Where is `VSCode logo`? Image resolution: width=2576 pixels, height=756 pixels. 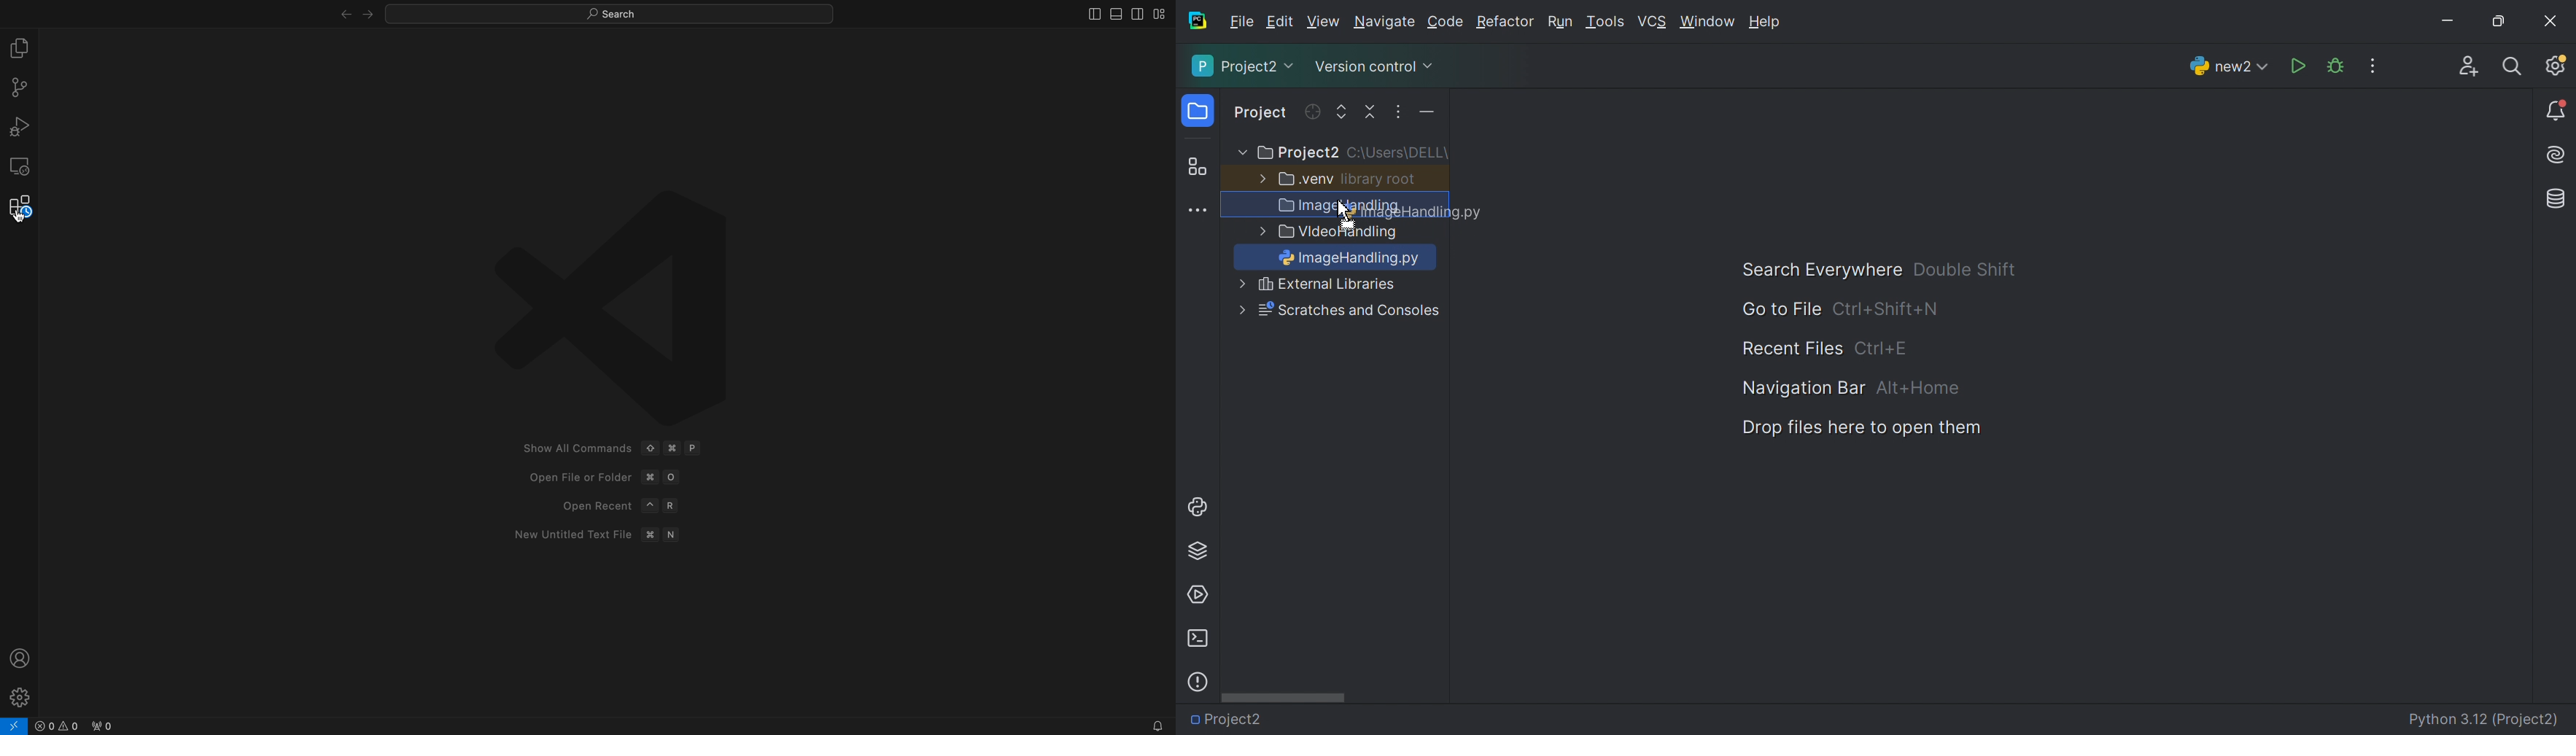
VSCode logo is located at coordinates (617, 305).